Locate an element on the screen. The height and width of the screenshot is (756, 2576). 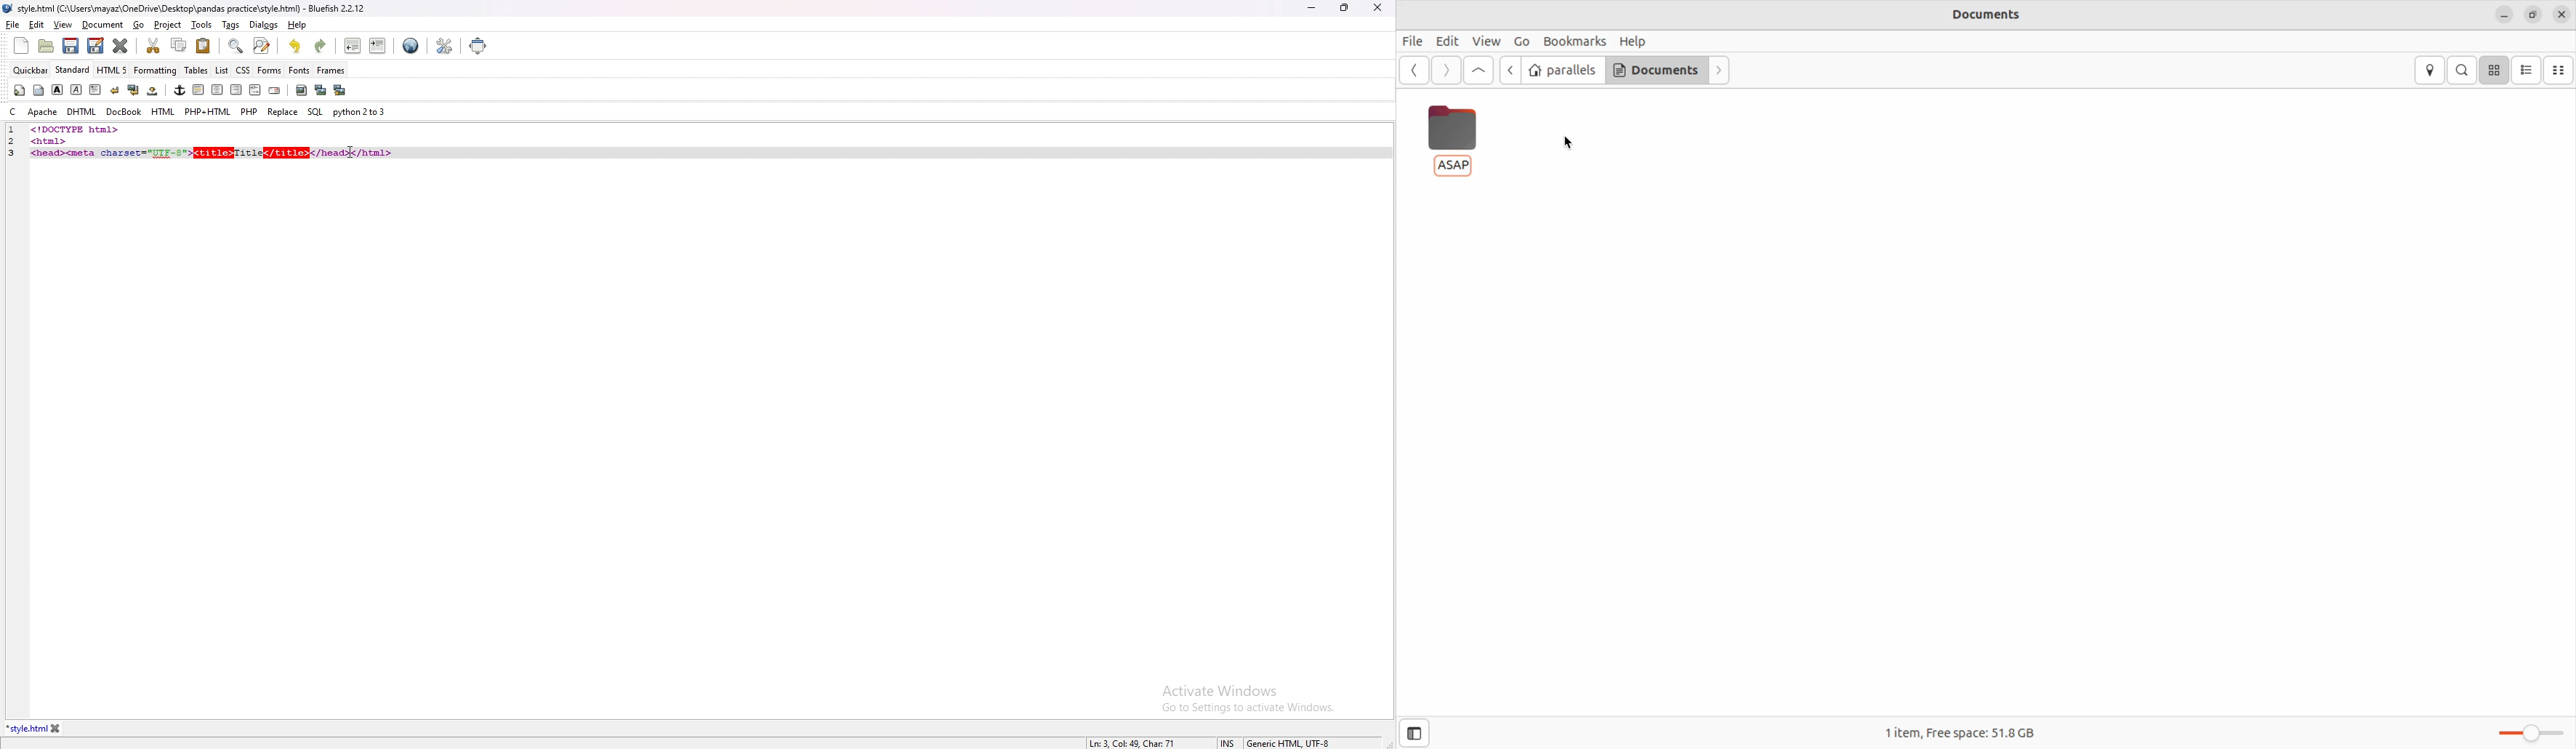
web preview is located at coordinates (411, 46).